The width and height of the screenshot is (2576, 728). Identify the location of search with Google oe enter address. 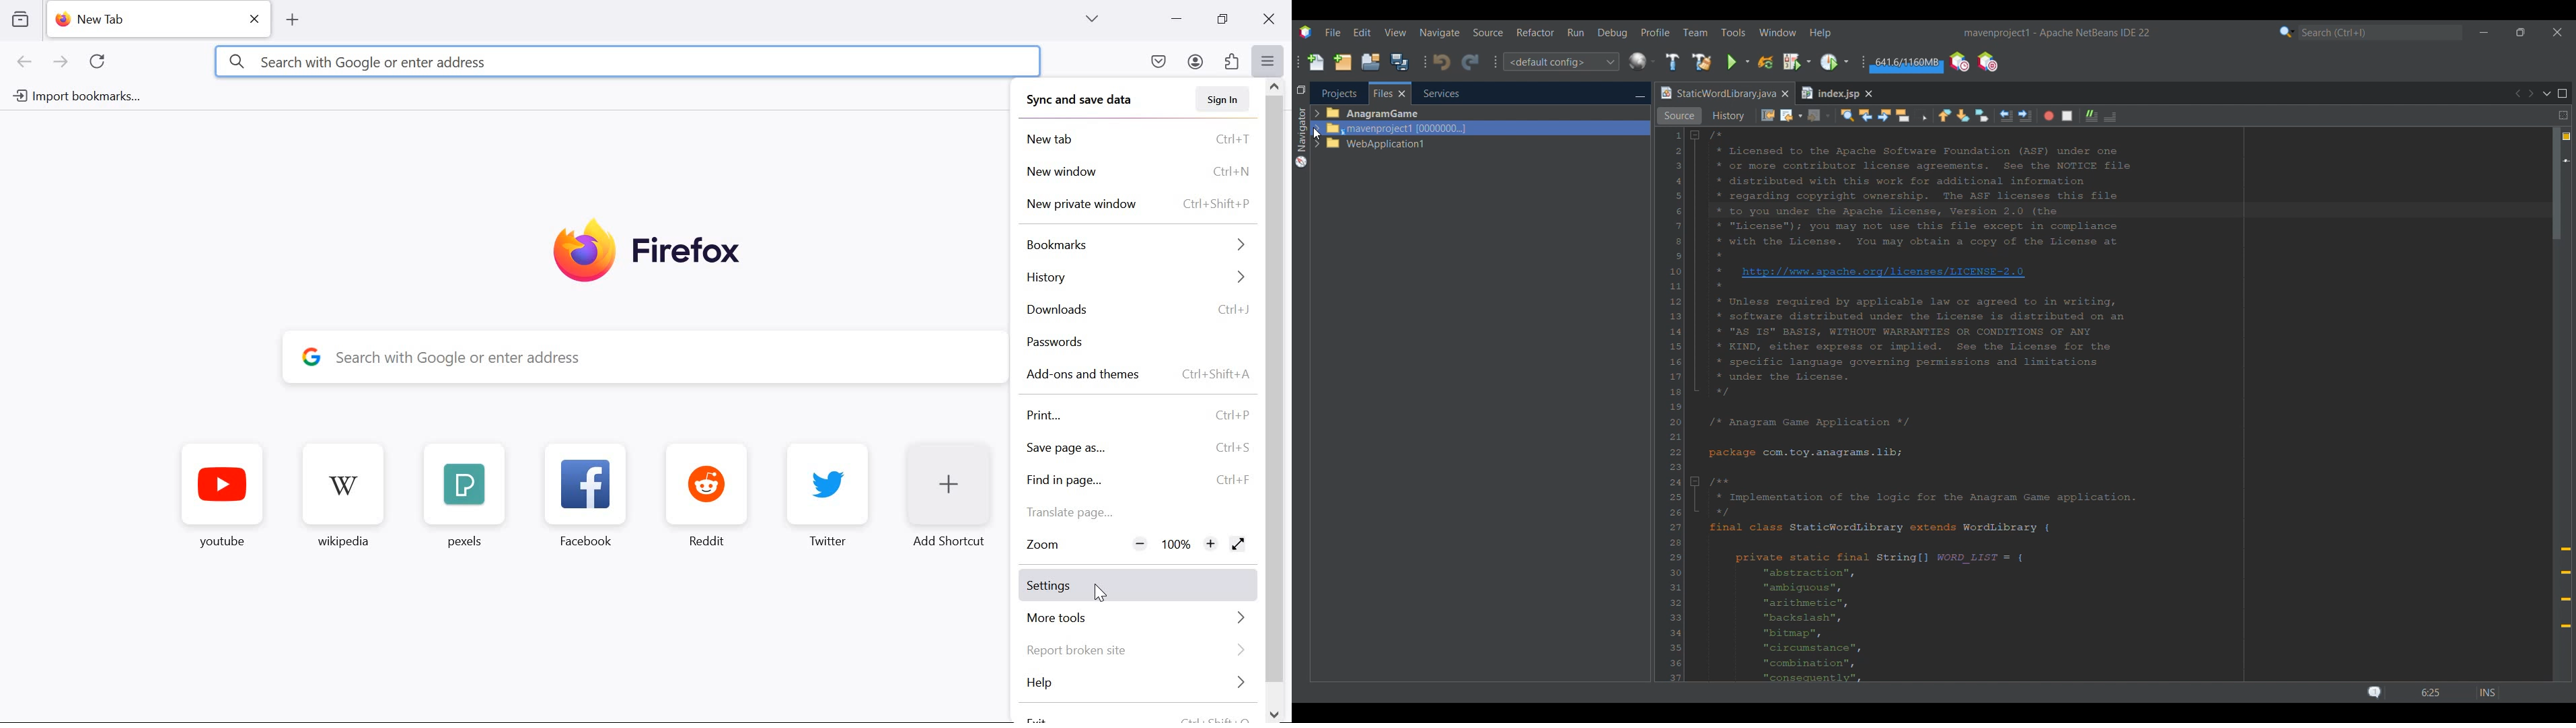
(642, 359).